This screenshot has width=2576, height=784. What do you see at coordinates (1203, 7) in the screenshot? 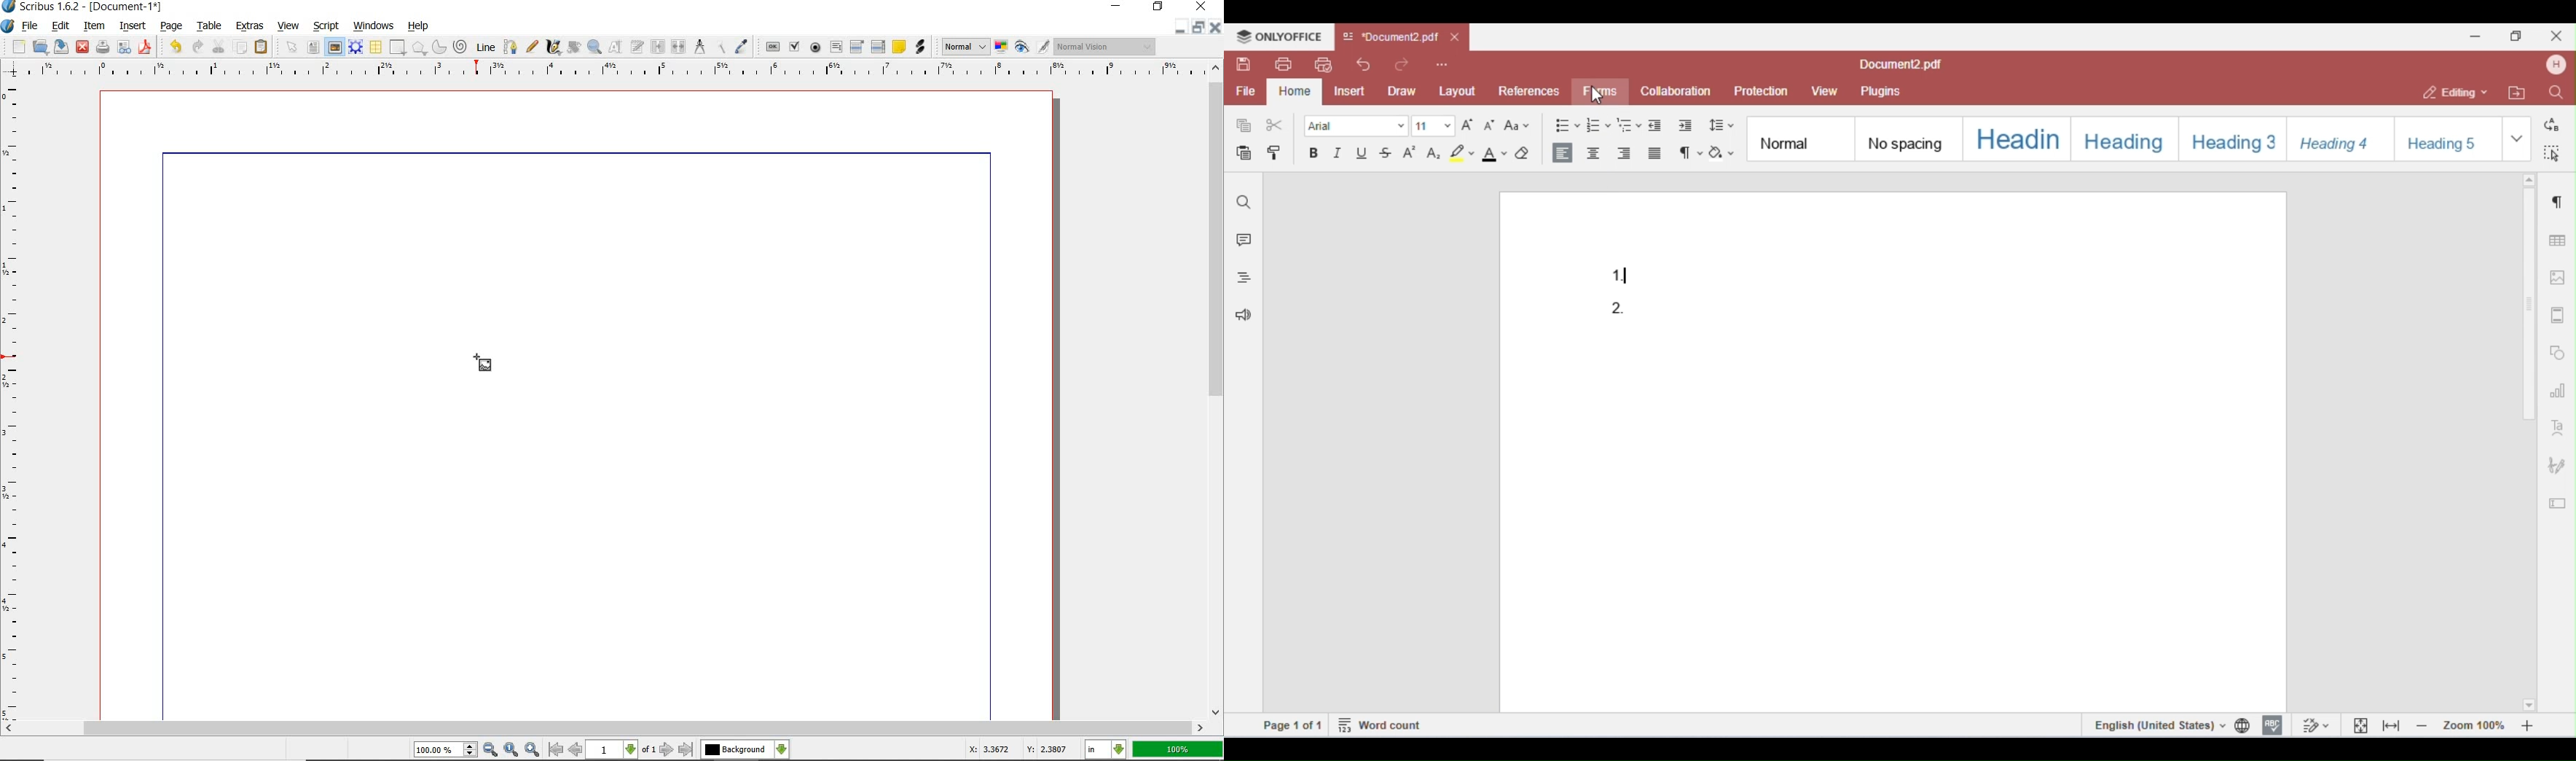
I see `close` at bounding box center [1203, 7].